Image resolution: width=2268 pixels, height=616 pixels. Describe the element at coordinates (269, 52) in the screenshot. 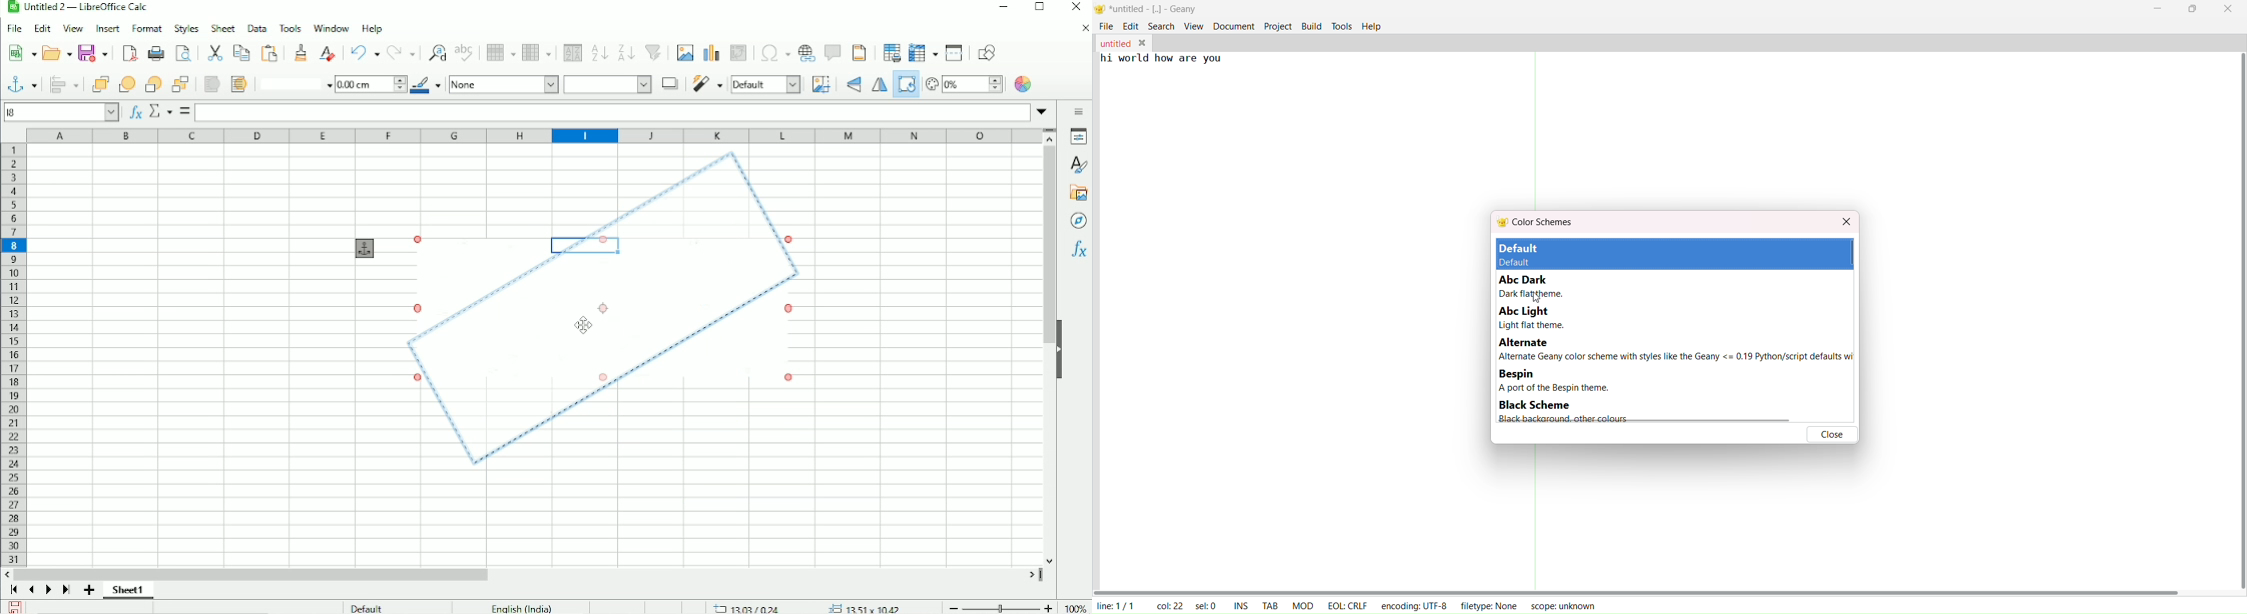

I see `Paste` at that location.